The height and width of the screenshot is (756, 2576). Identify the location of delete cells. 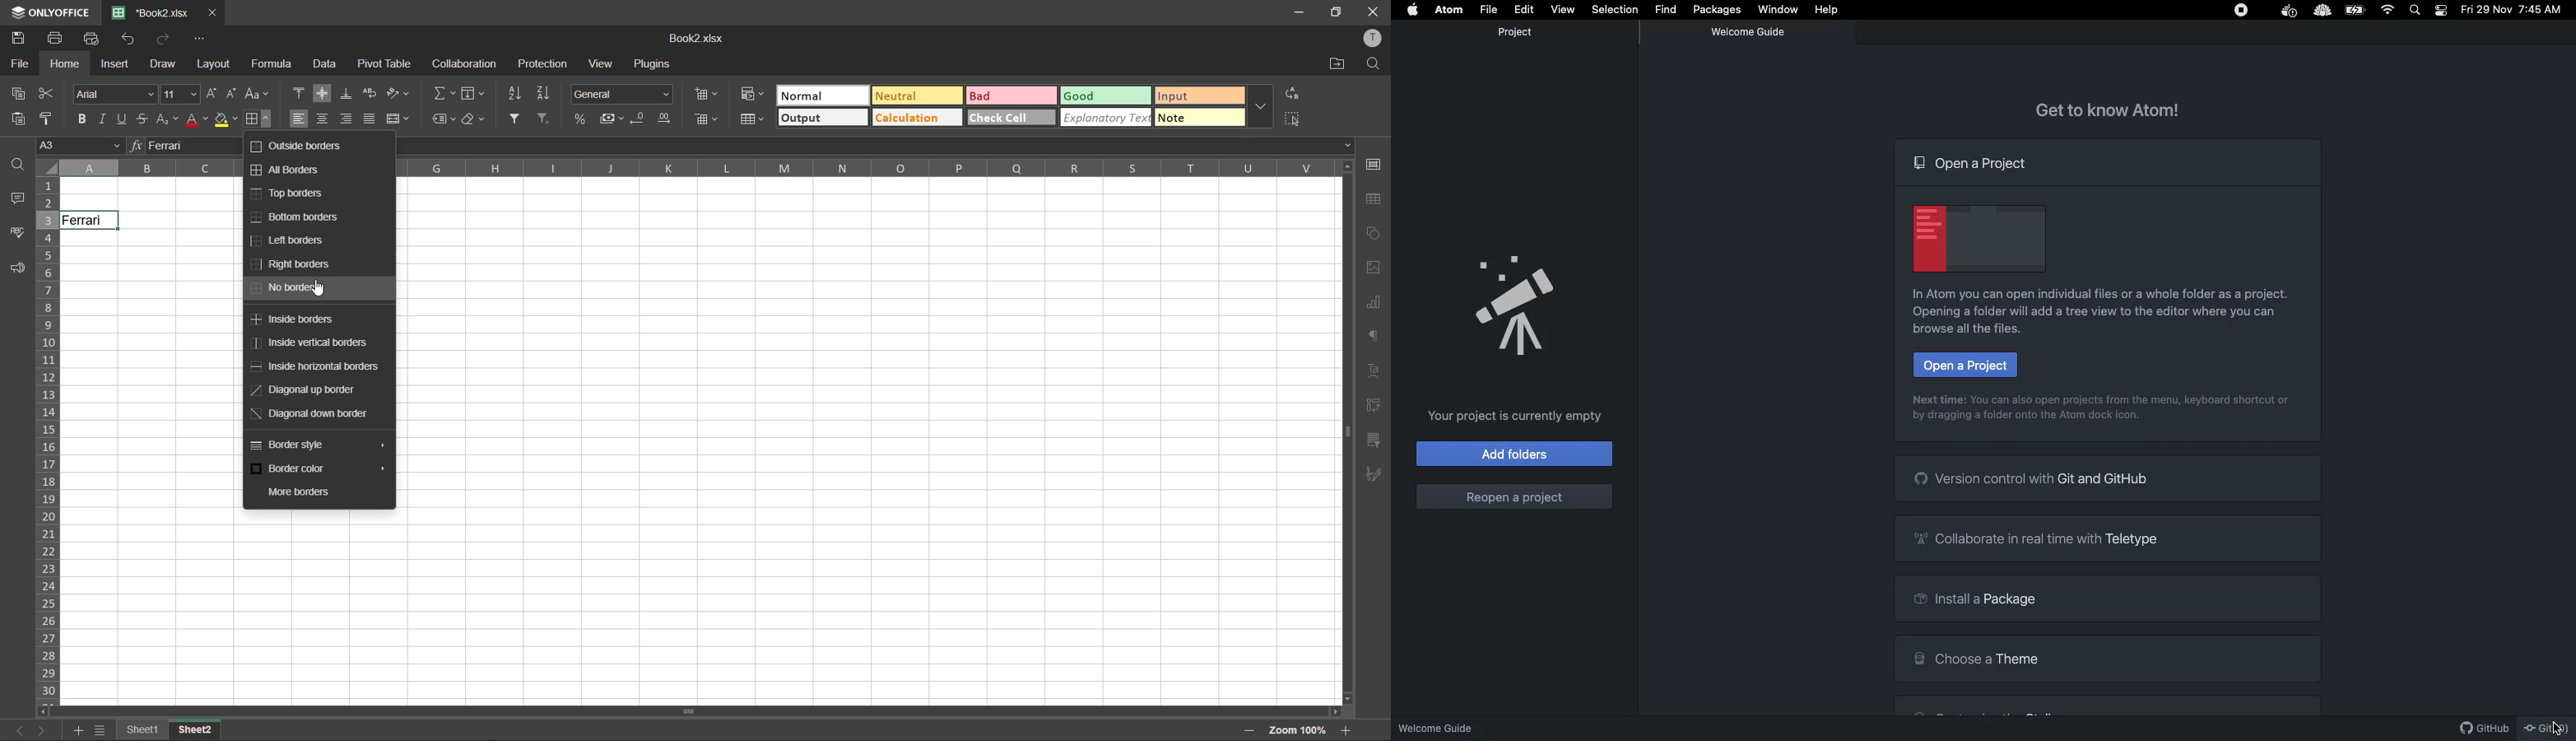
(707, 119).